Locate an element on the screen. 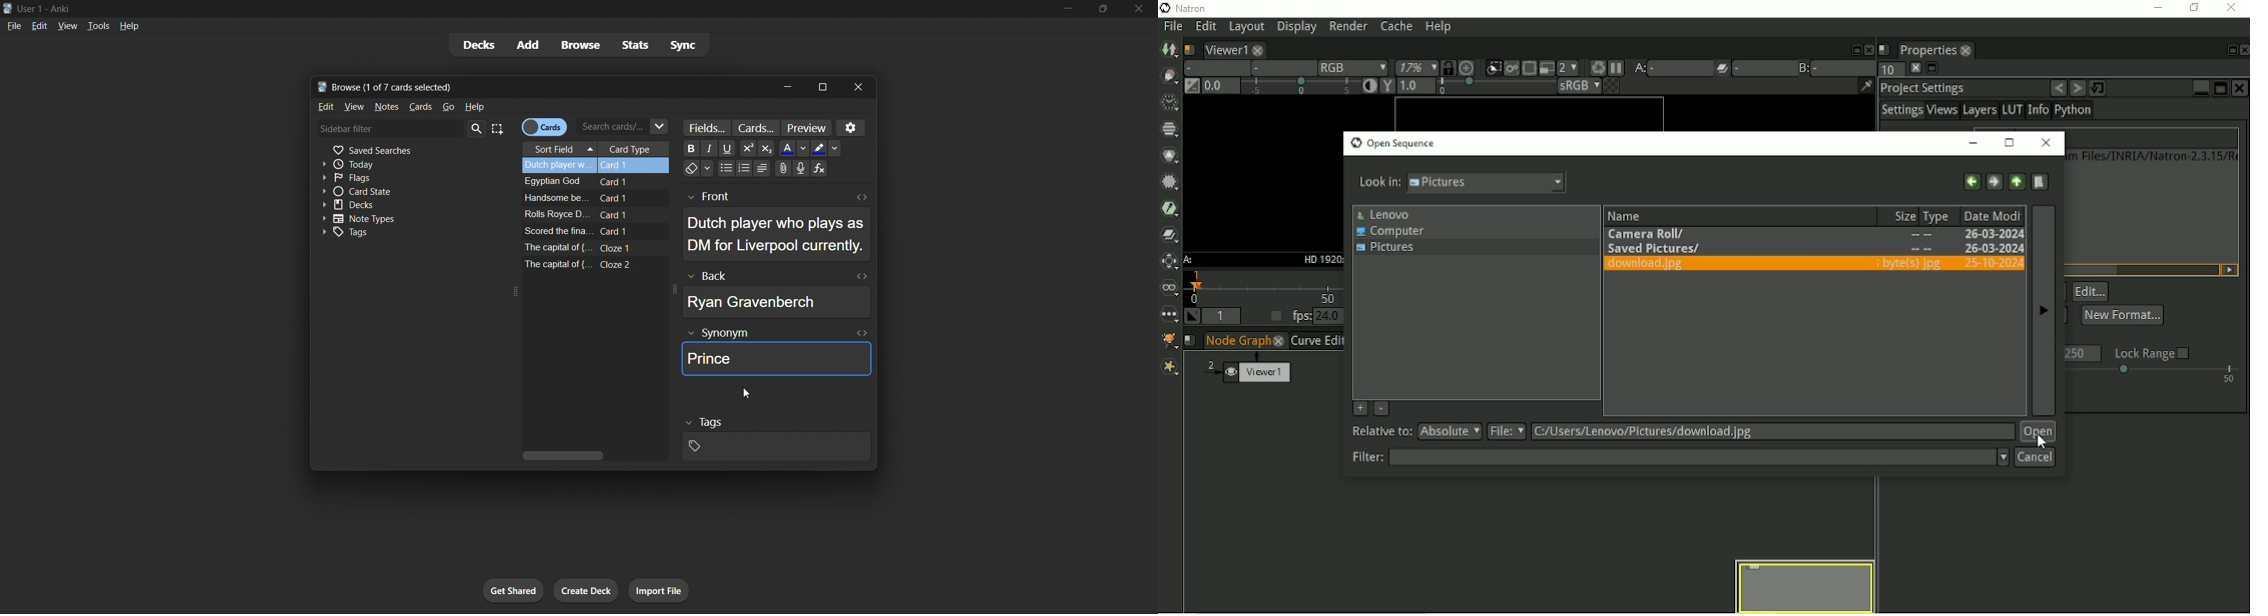  frame rate is located at coordinates (2154, 375).